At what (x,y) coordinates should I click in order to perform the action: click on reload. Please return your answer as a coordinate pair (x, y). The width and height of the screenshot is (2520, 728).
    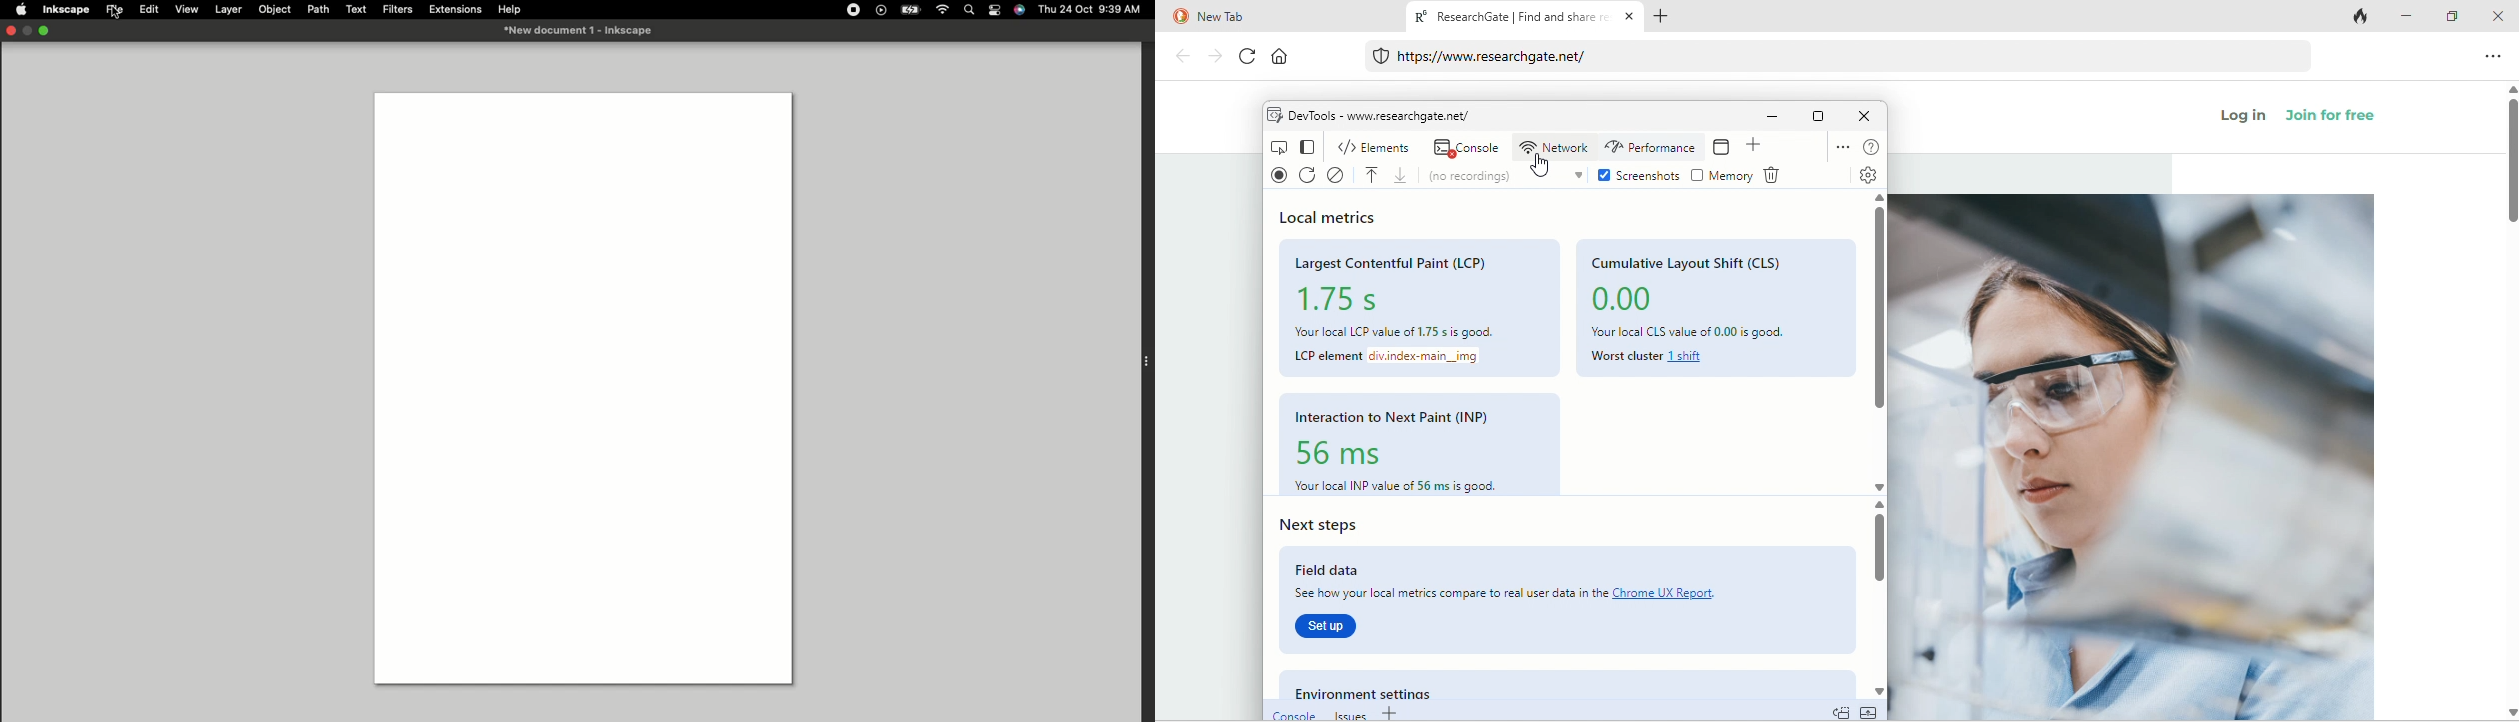
    Looking at the image, I should click on (1243, 57).